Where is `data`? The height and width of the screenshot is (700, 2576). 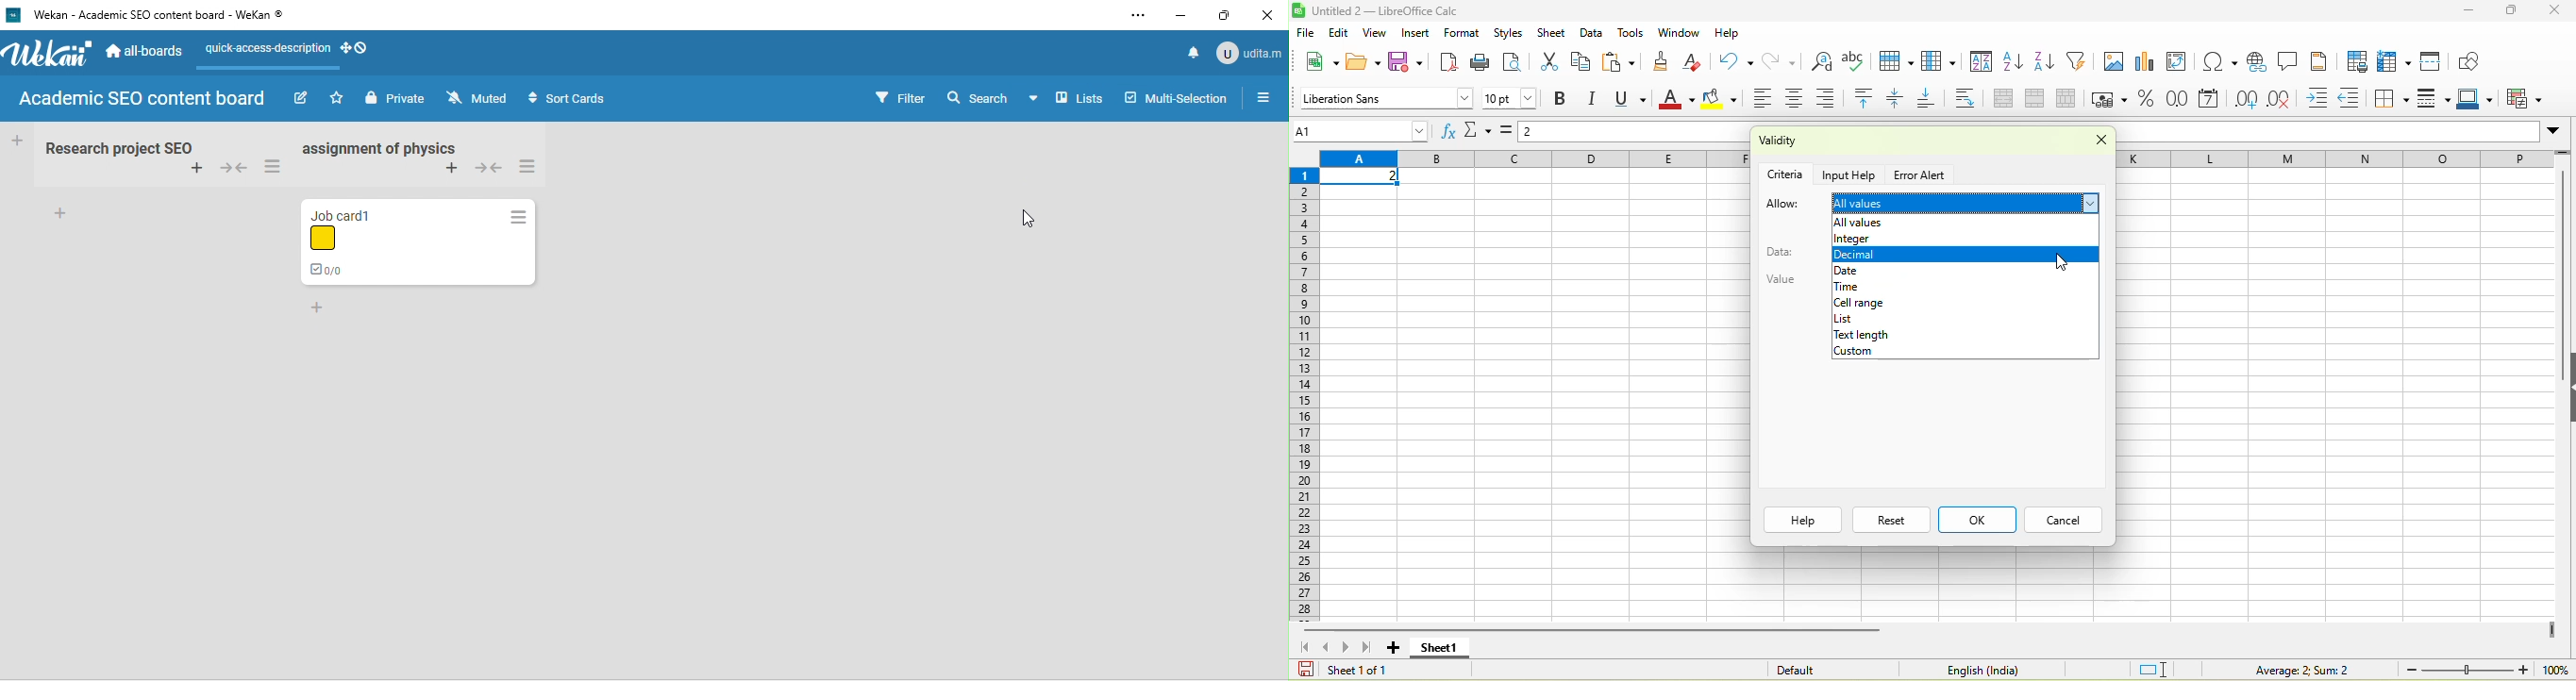
data is located at coordinates (1592, 32).